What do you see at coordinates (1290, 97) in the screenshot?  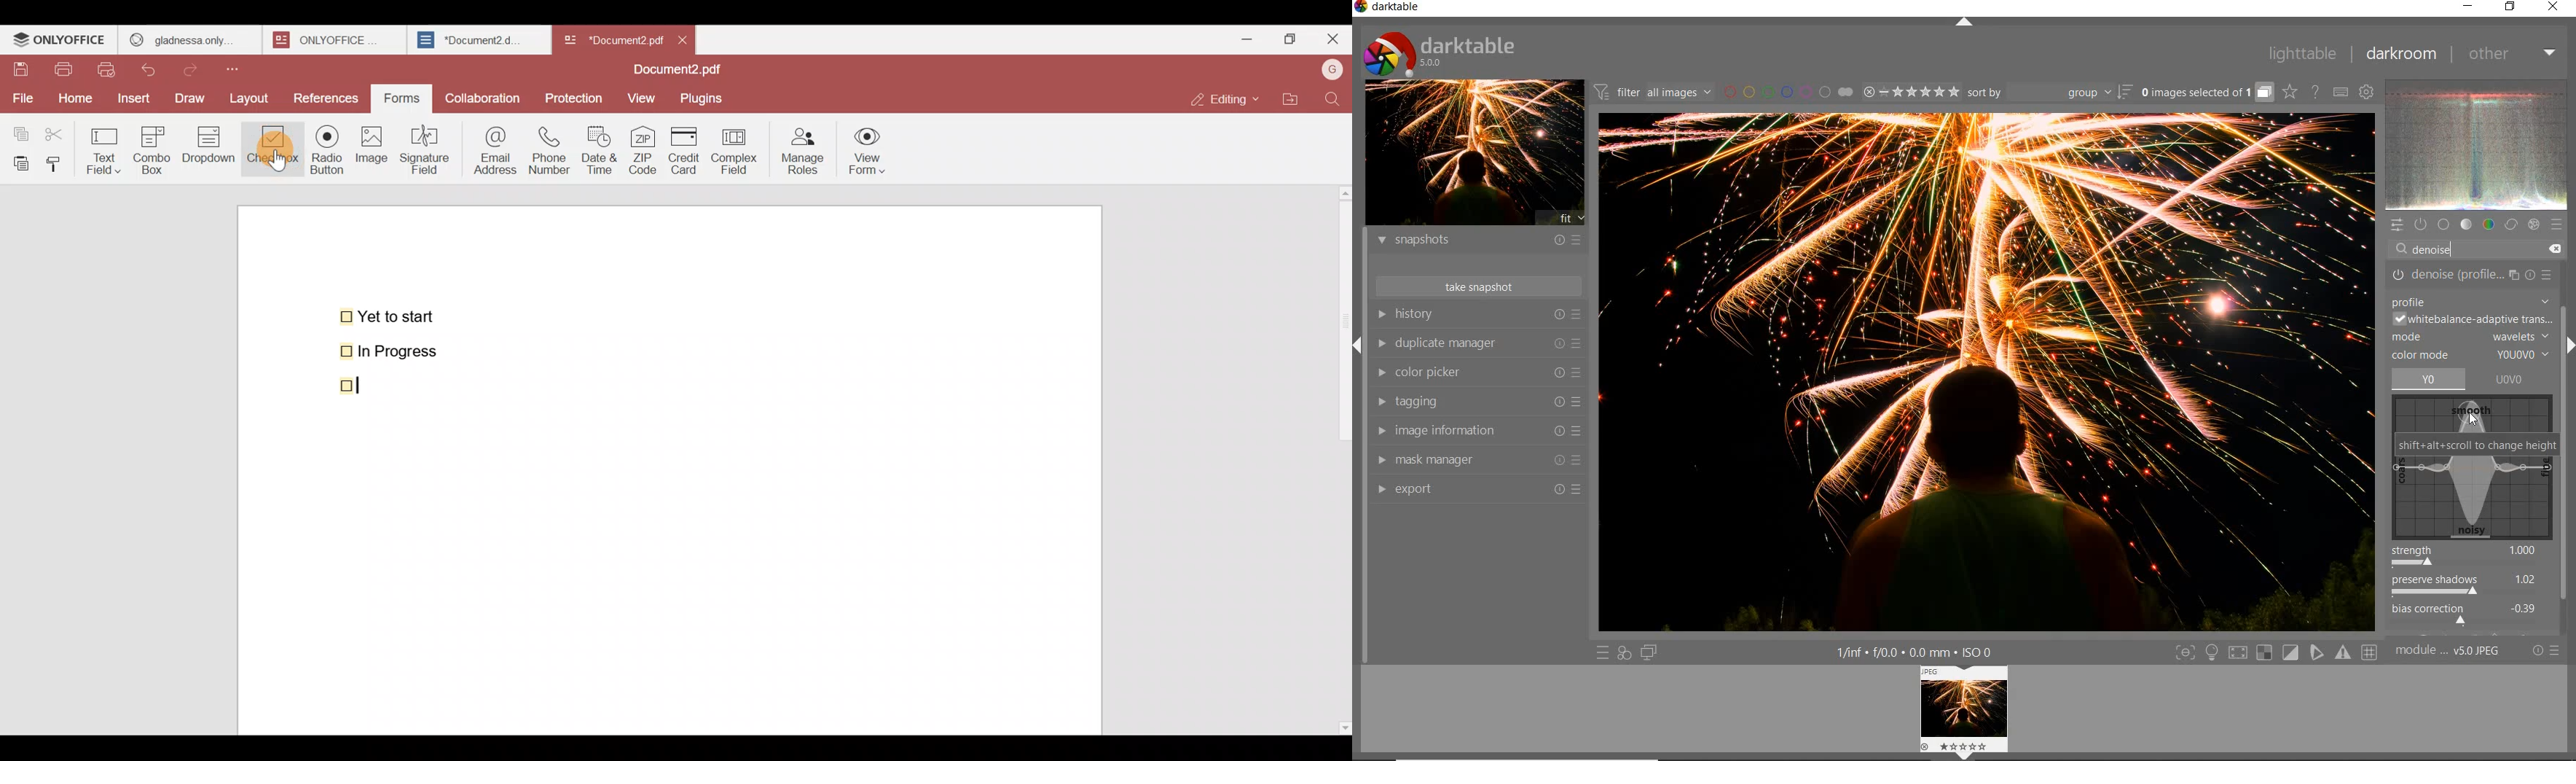 I see `Open file location` at bounding box center [1290, 97].